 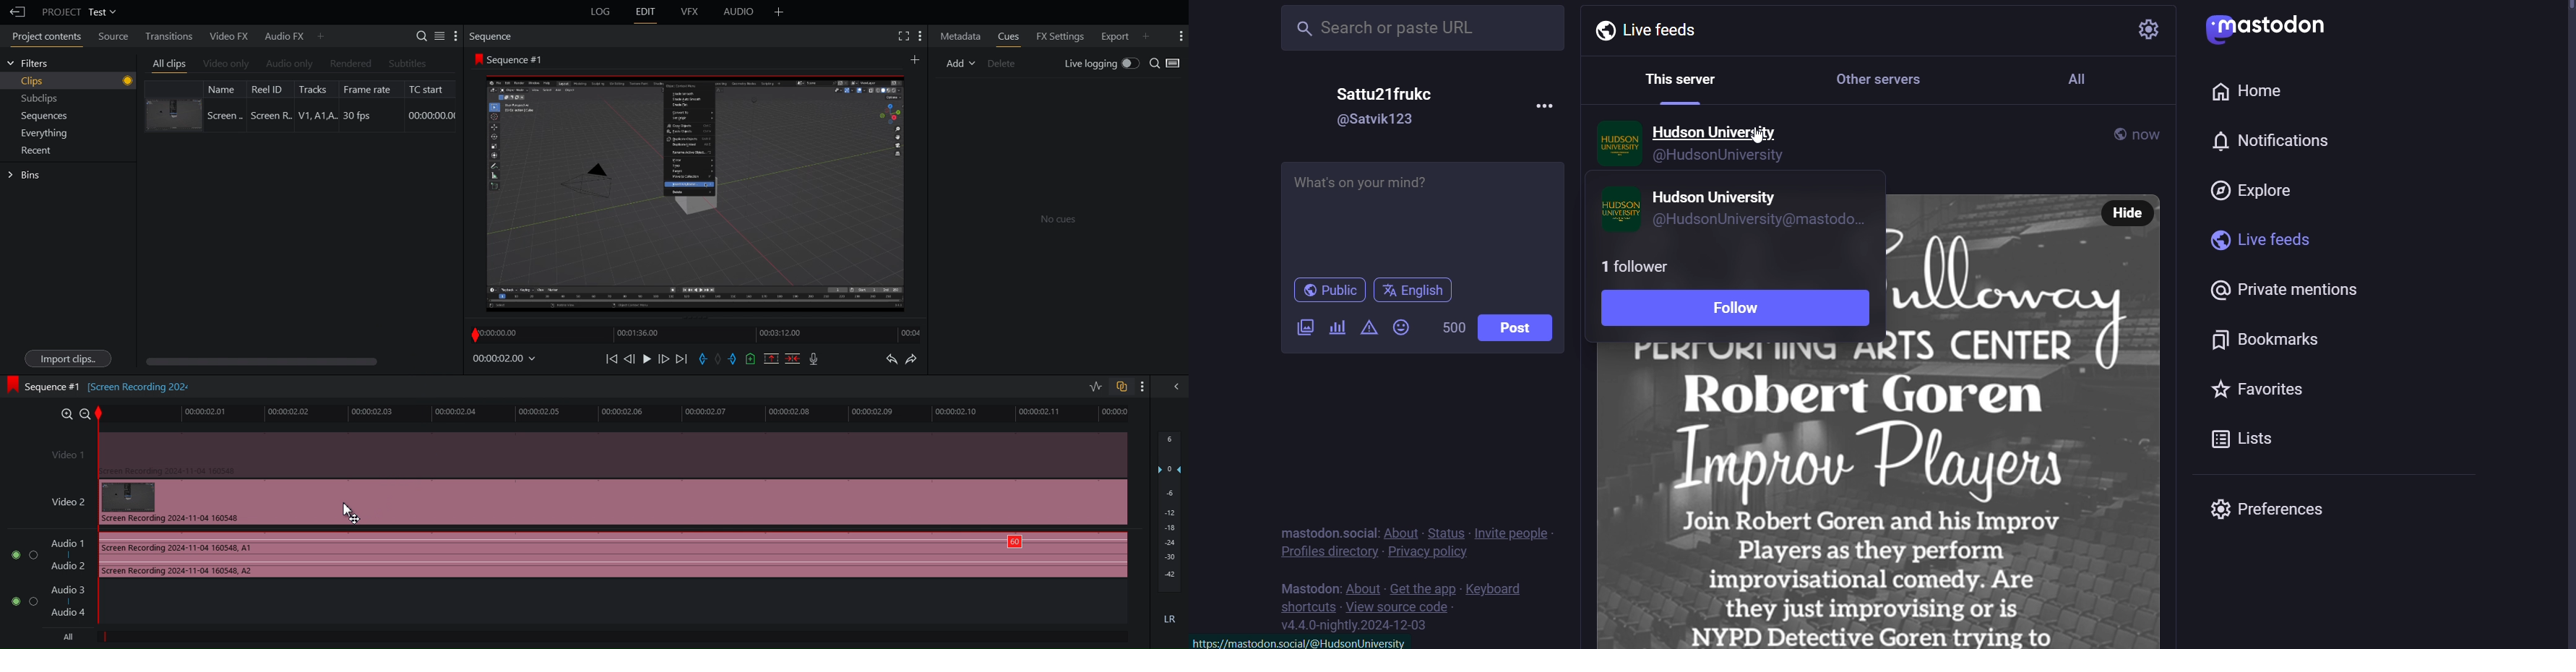 What do you see at coordinates (961, 35) in the screenshot?
I see `Metadata` at bounding box center [961, 35].